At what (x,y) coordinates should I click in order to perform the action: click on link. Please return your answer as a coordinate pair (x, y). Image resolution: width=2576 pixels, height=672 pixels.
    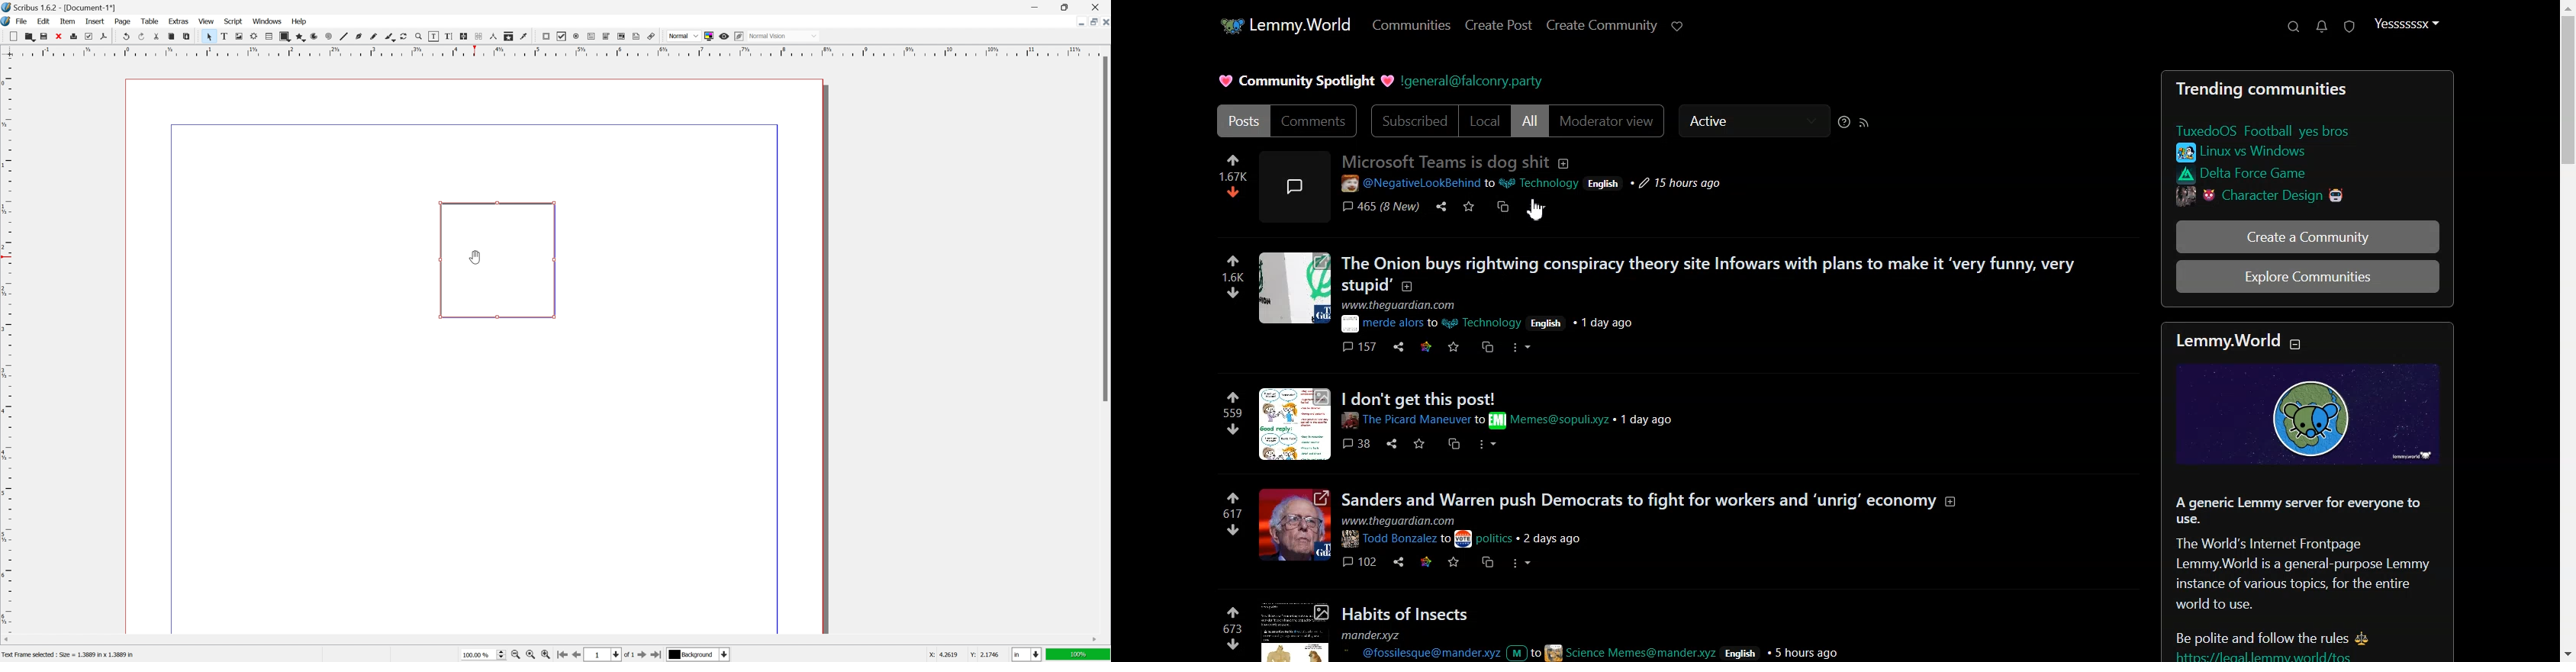
    Looking at the image, I should click on (2266, 153).